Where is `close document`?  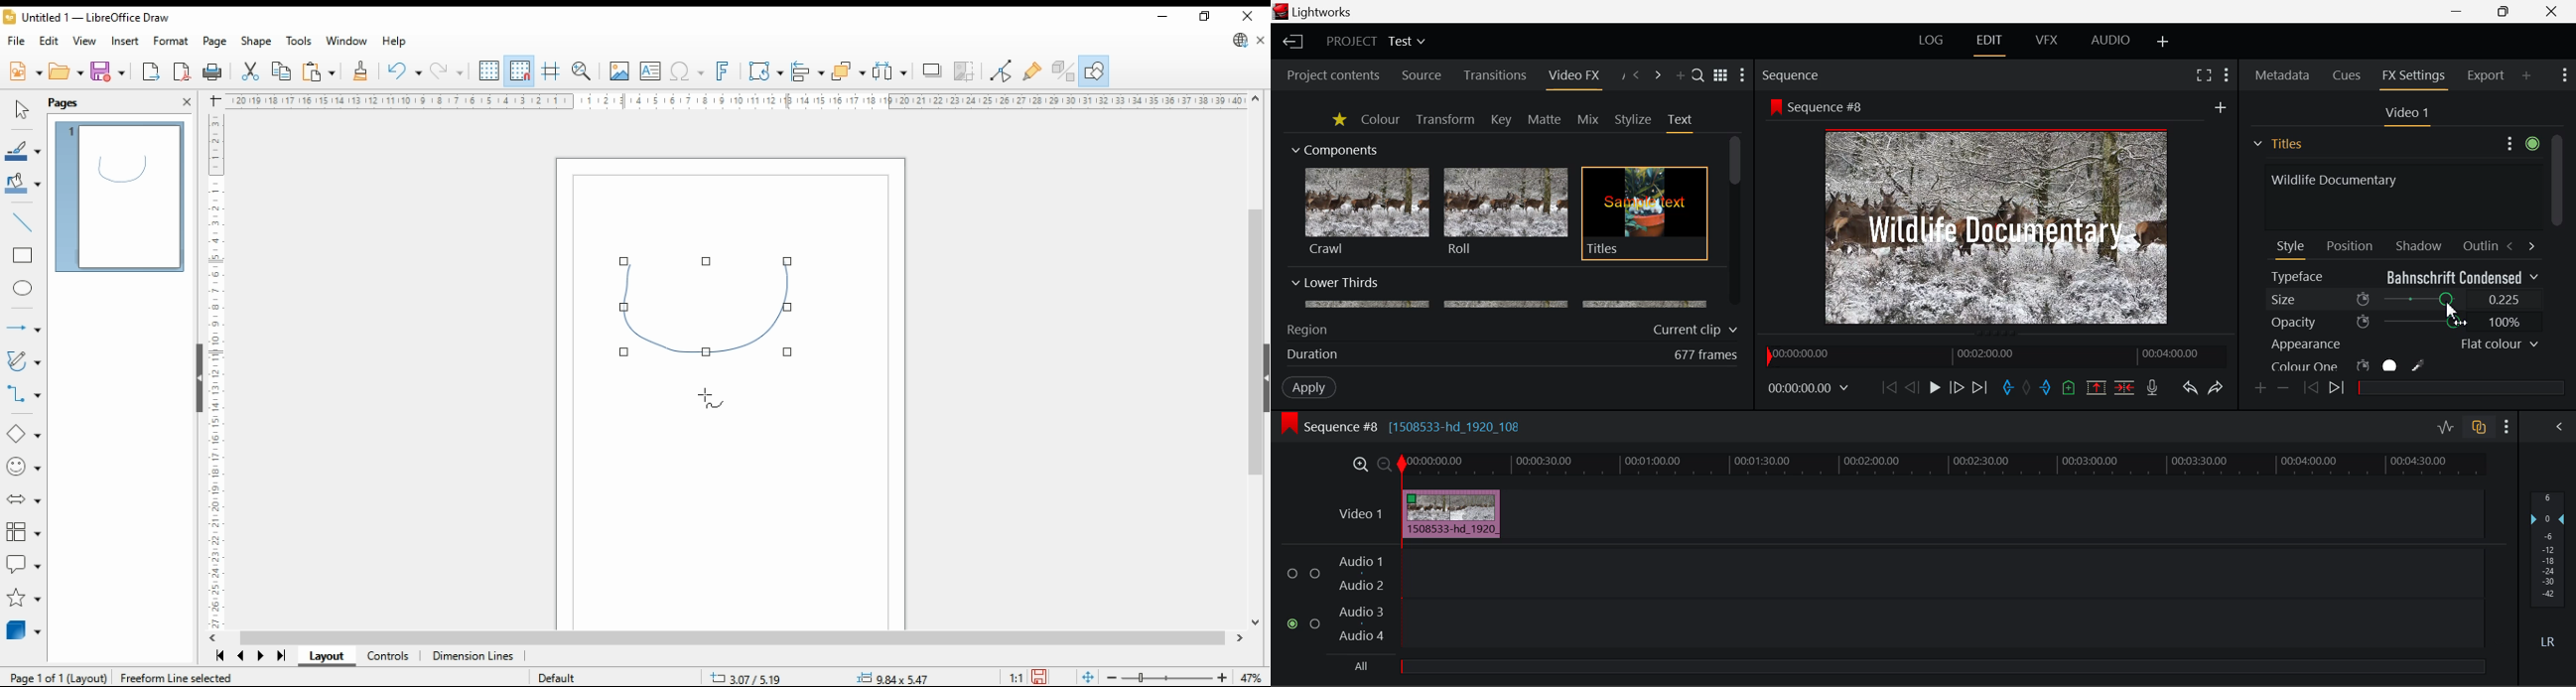 close document is located at coordinates (1261, 39).